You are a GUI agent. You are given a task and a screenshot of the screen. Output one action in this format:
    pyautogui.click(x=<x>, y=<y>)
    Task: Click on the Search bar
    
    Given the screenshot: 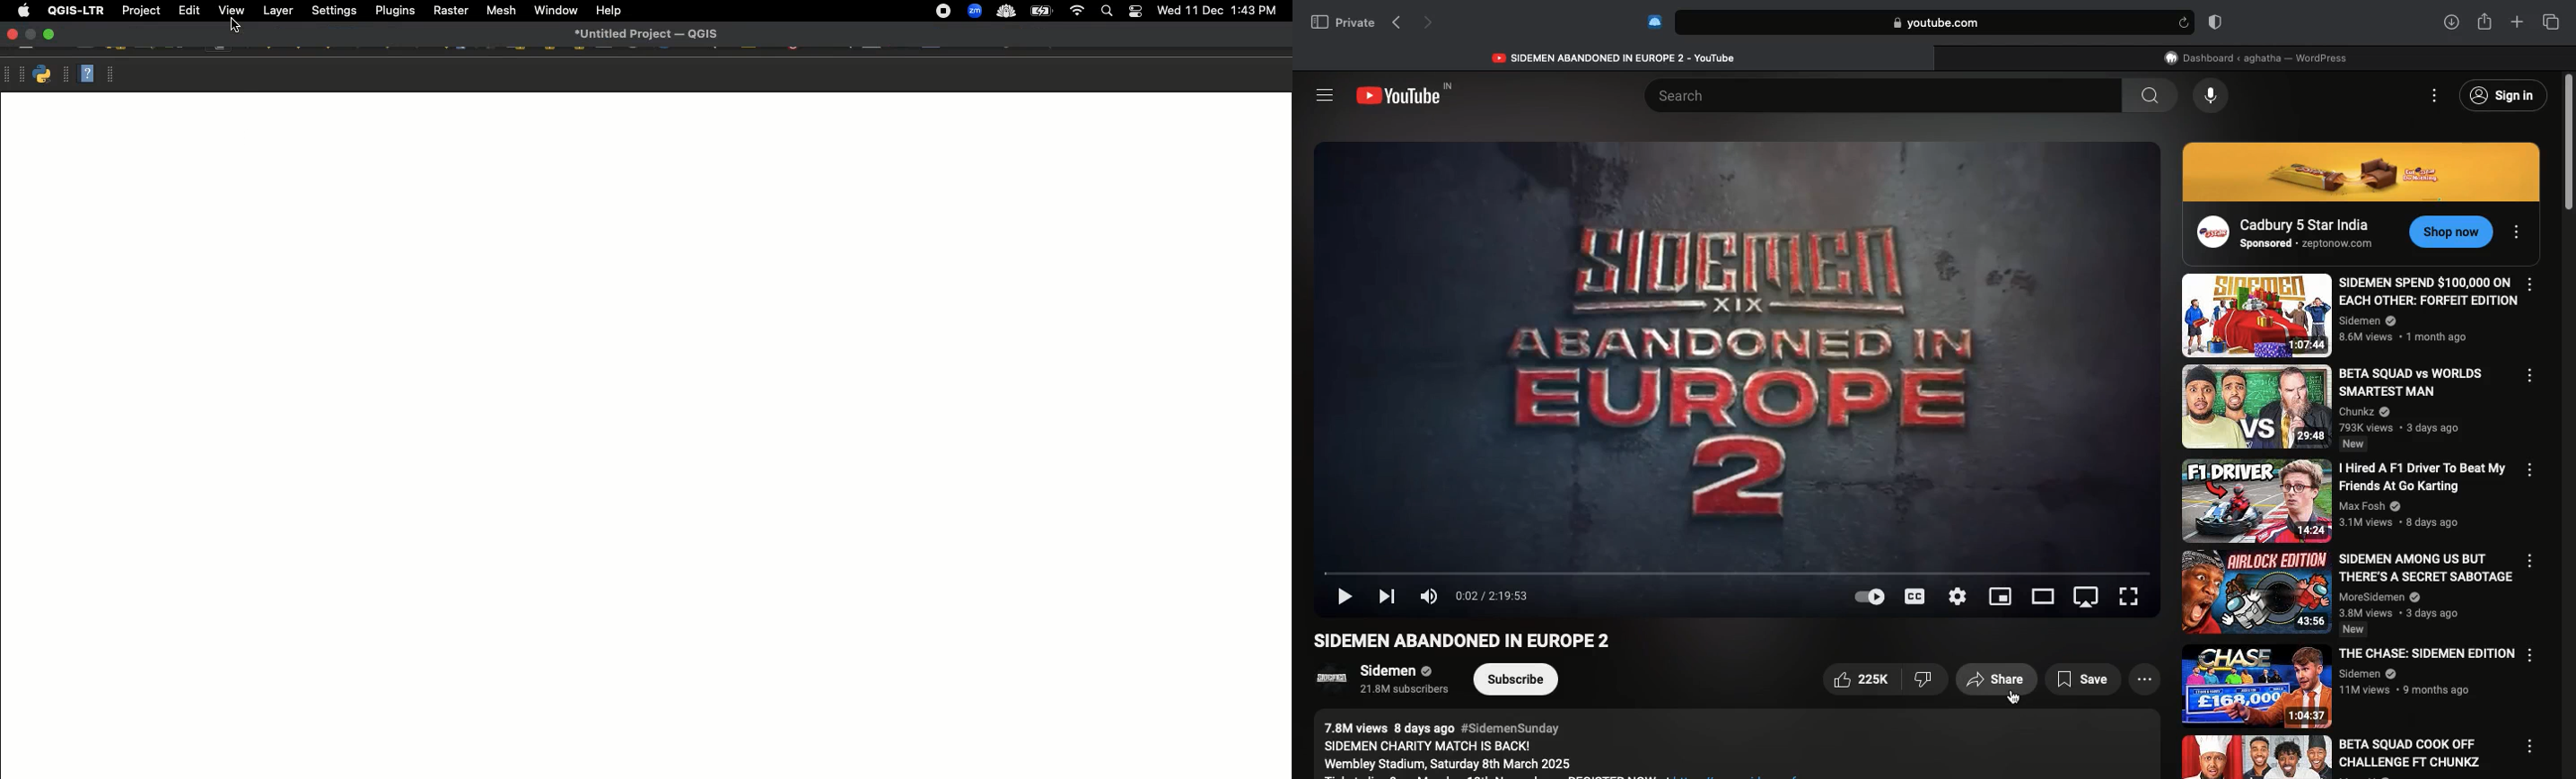 What is the action you would take?
    pyautogui.click(x=1867, y=94)
    